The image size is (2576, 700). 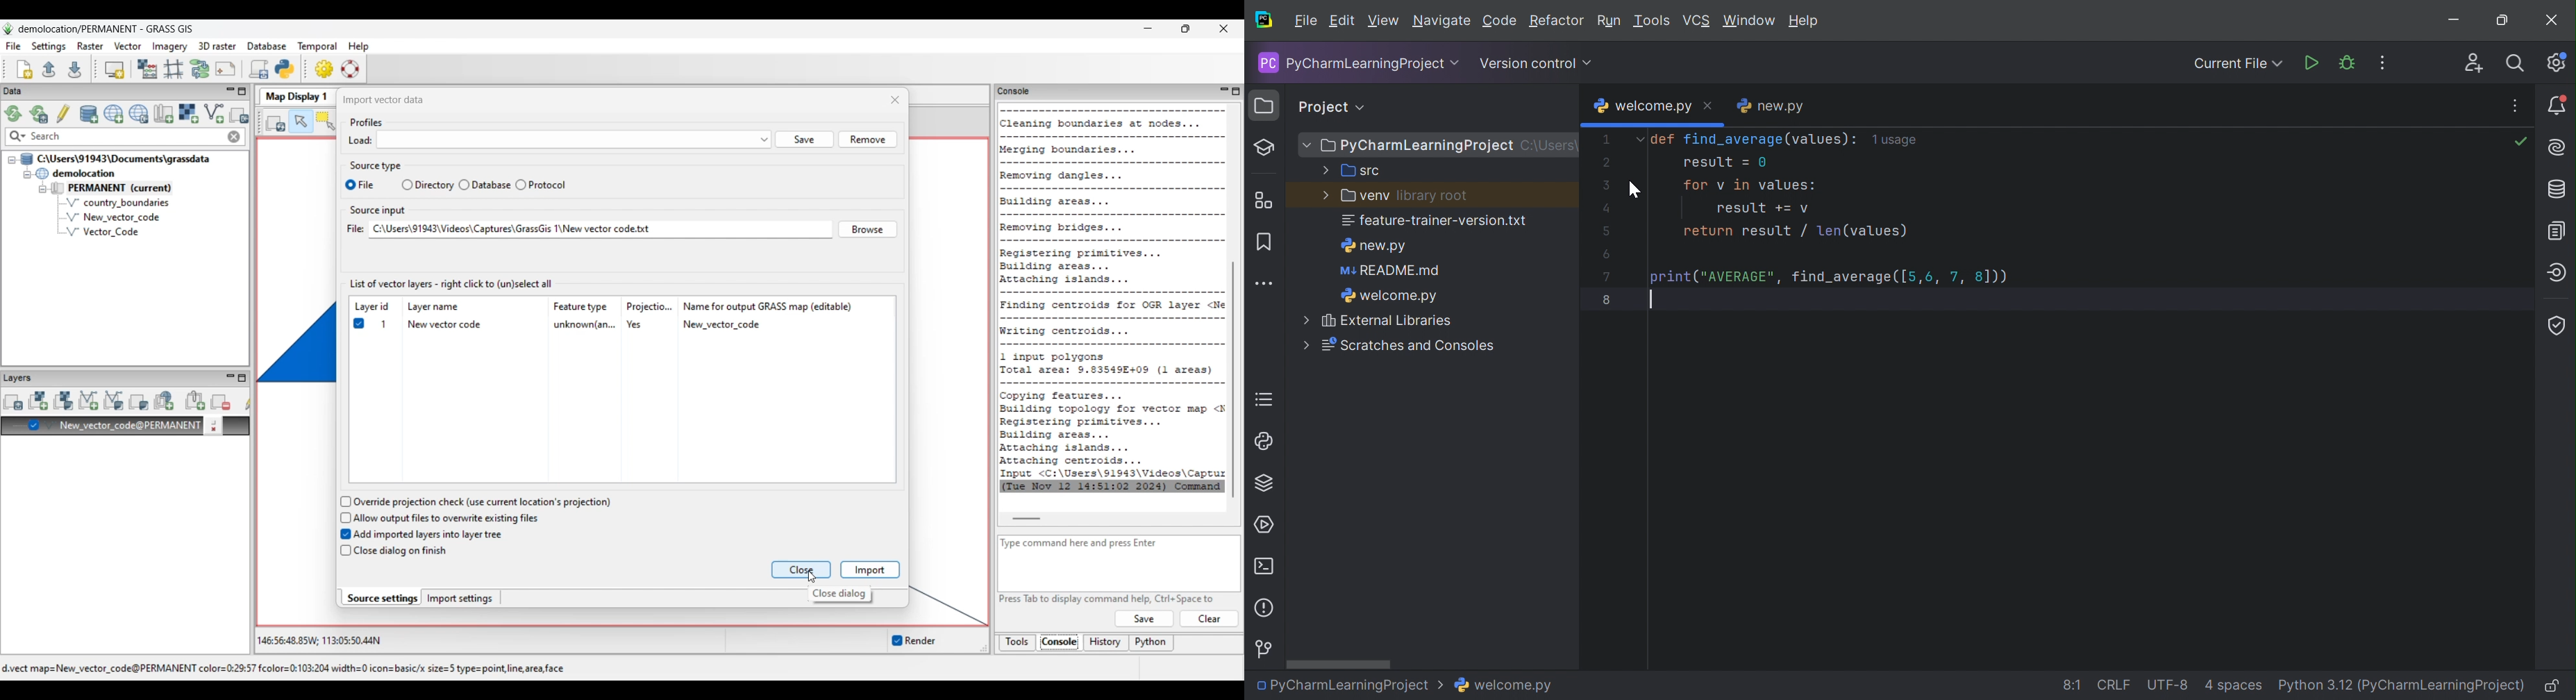 I want to click on PyCharm icon, so click(x=1264, y=22).